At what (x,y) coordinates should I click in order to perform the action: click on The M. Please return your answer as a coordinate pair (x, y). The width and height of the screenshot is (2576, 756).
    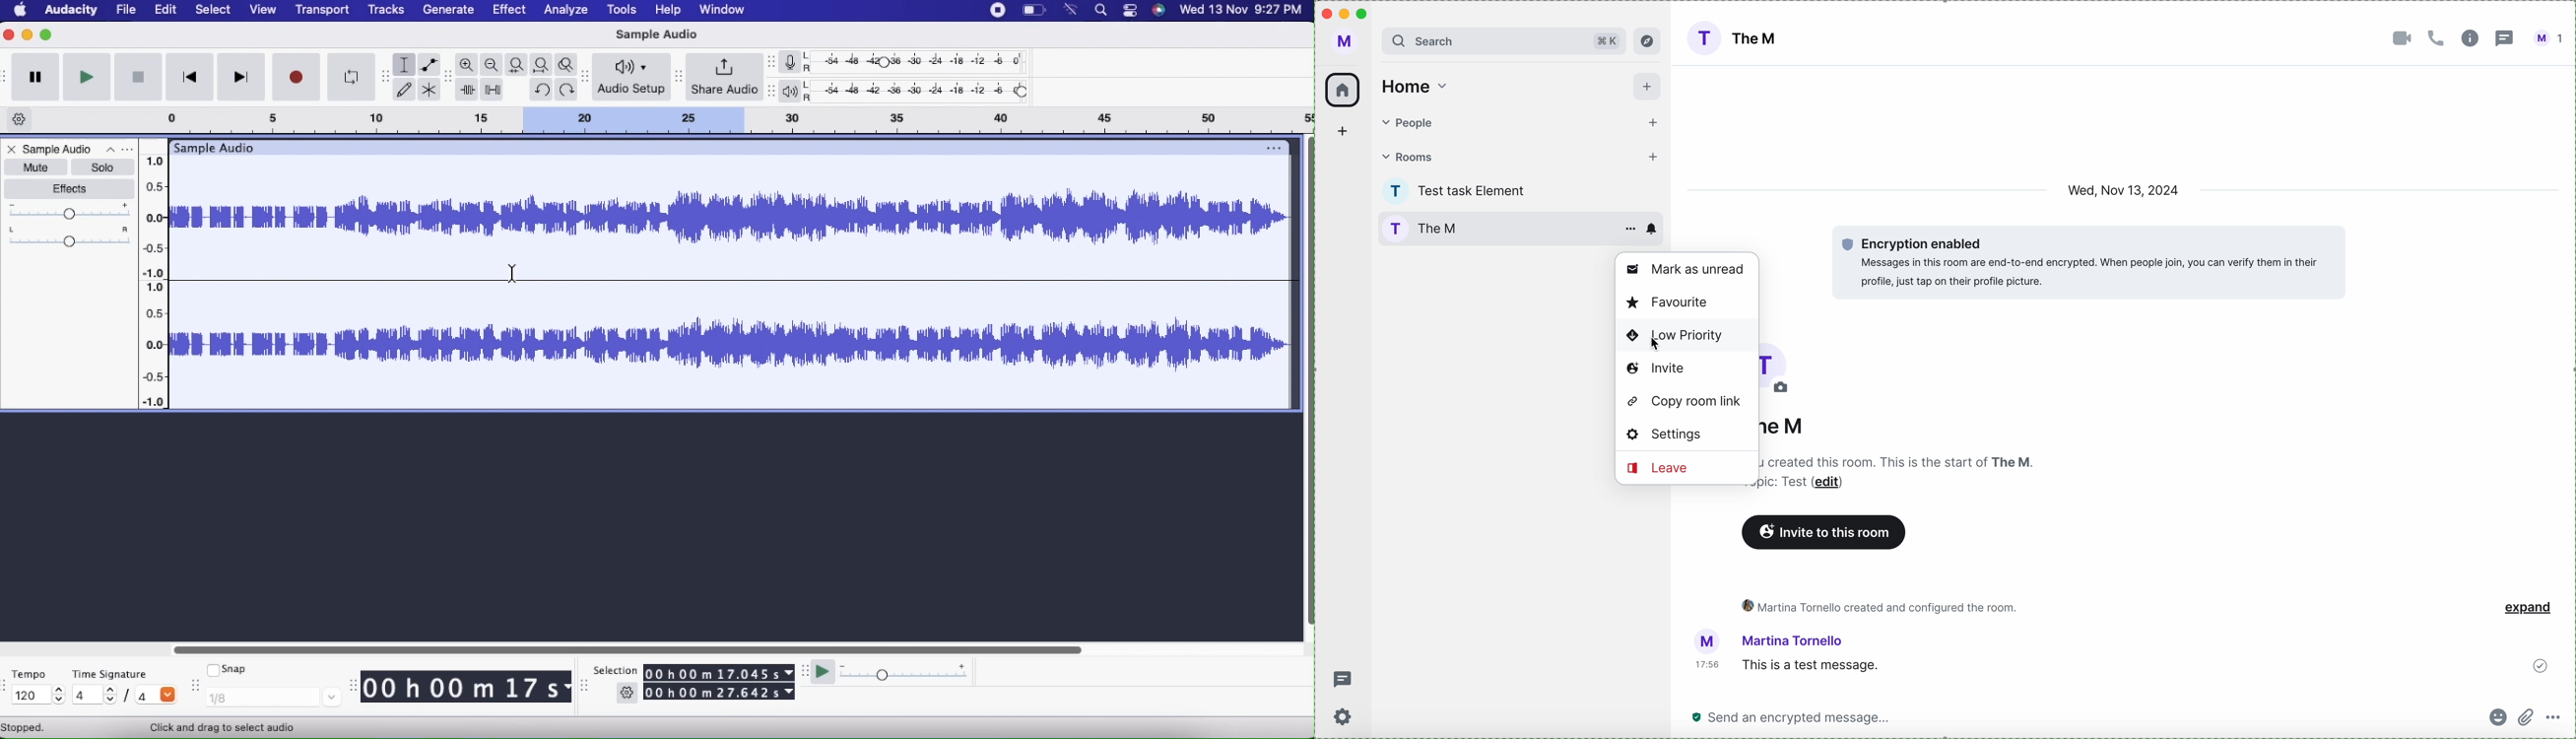
    Looking at the image, I should click on (1756, 39).